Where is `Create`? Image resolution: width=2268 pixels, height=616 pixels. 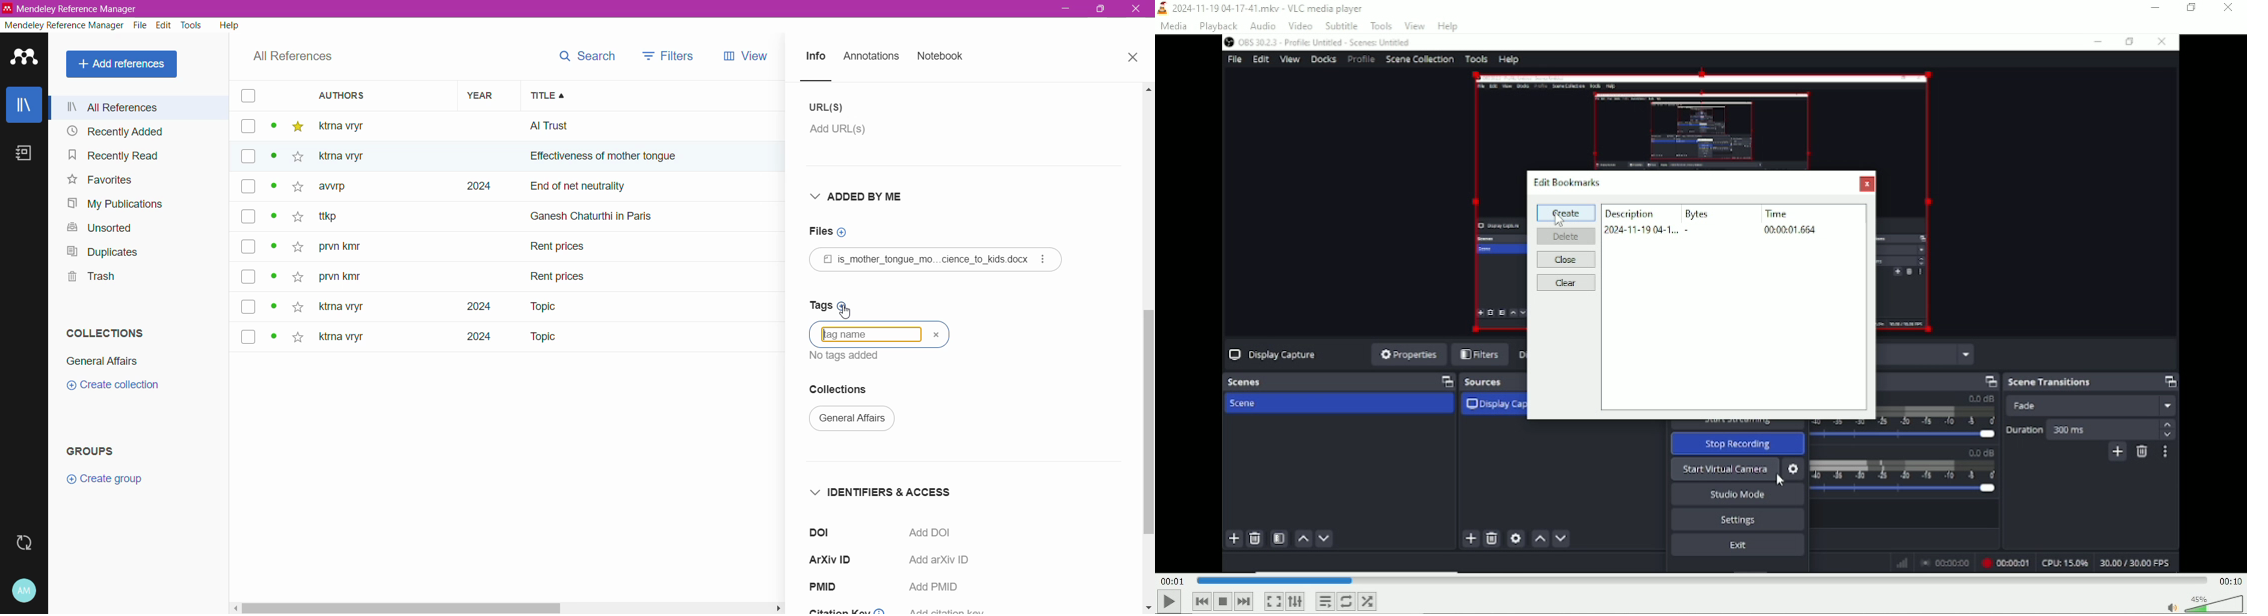 Create is located at coordinates (1566, 213).